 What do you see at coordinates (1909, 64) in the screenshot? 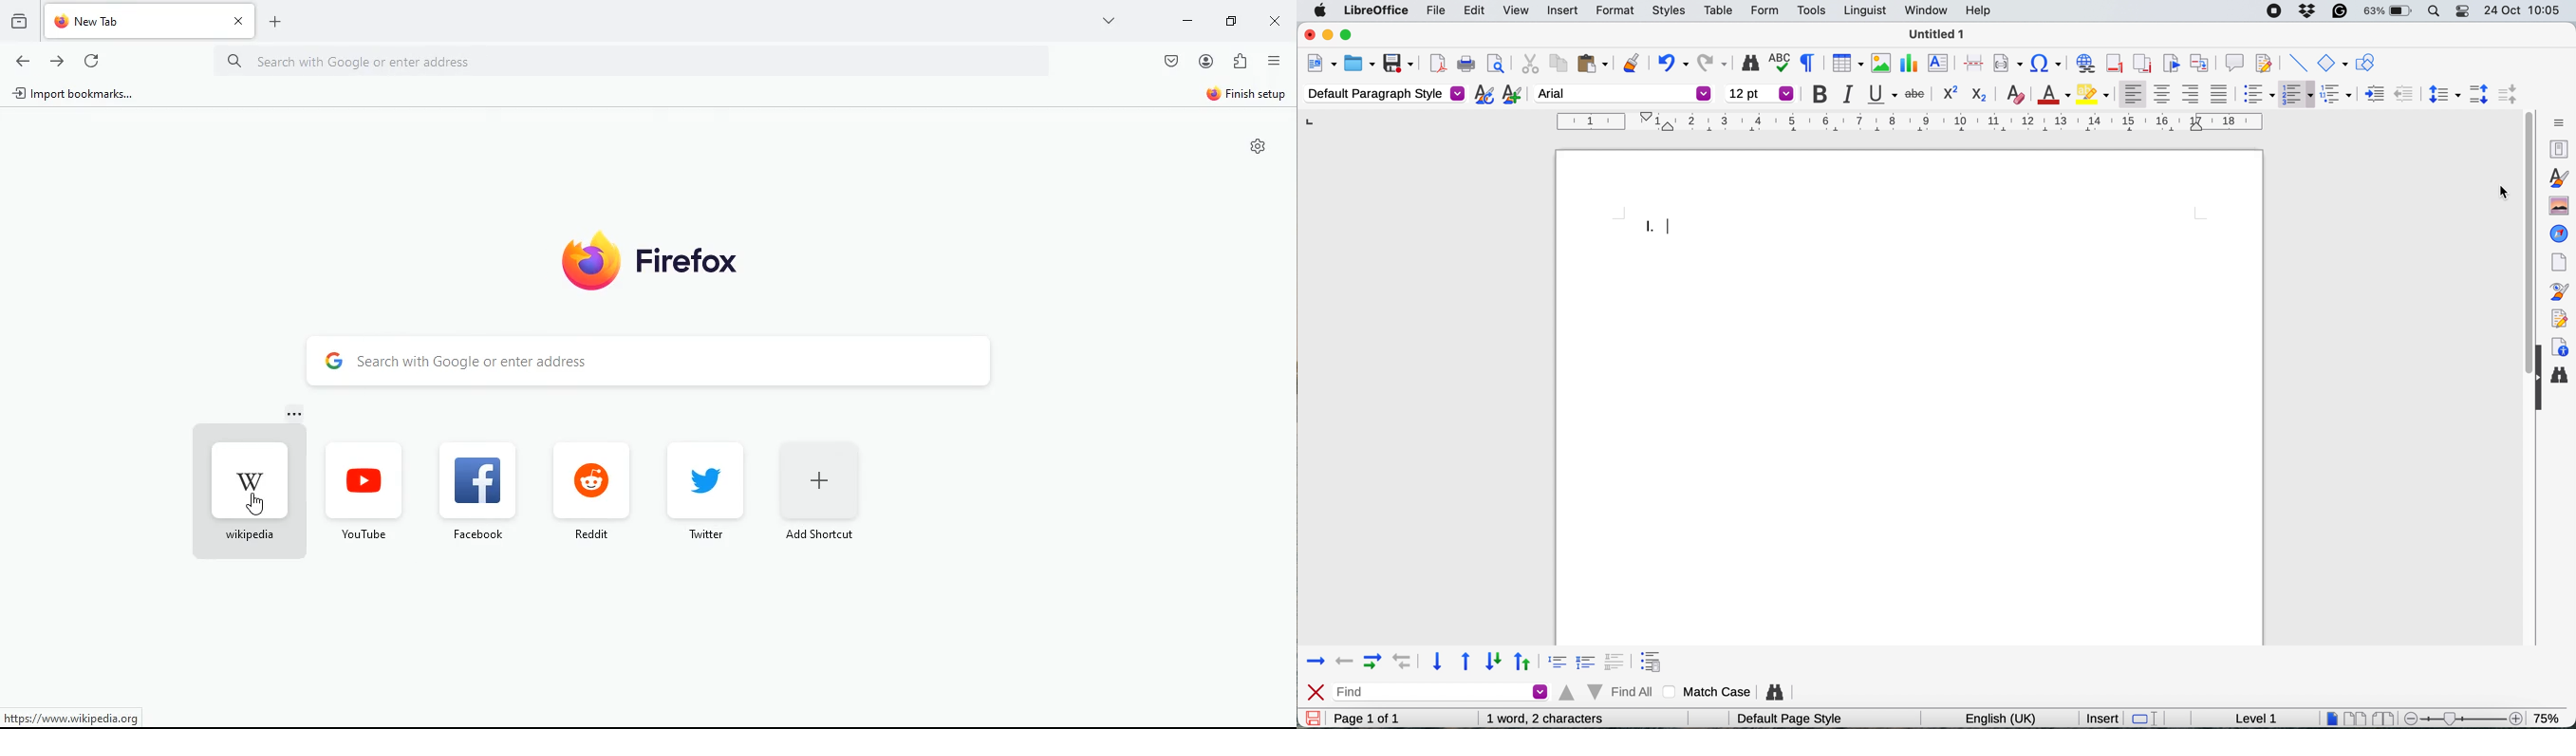
I see `inesrt chart` at bounding box center [1909, 64].